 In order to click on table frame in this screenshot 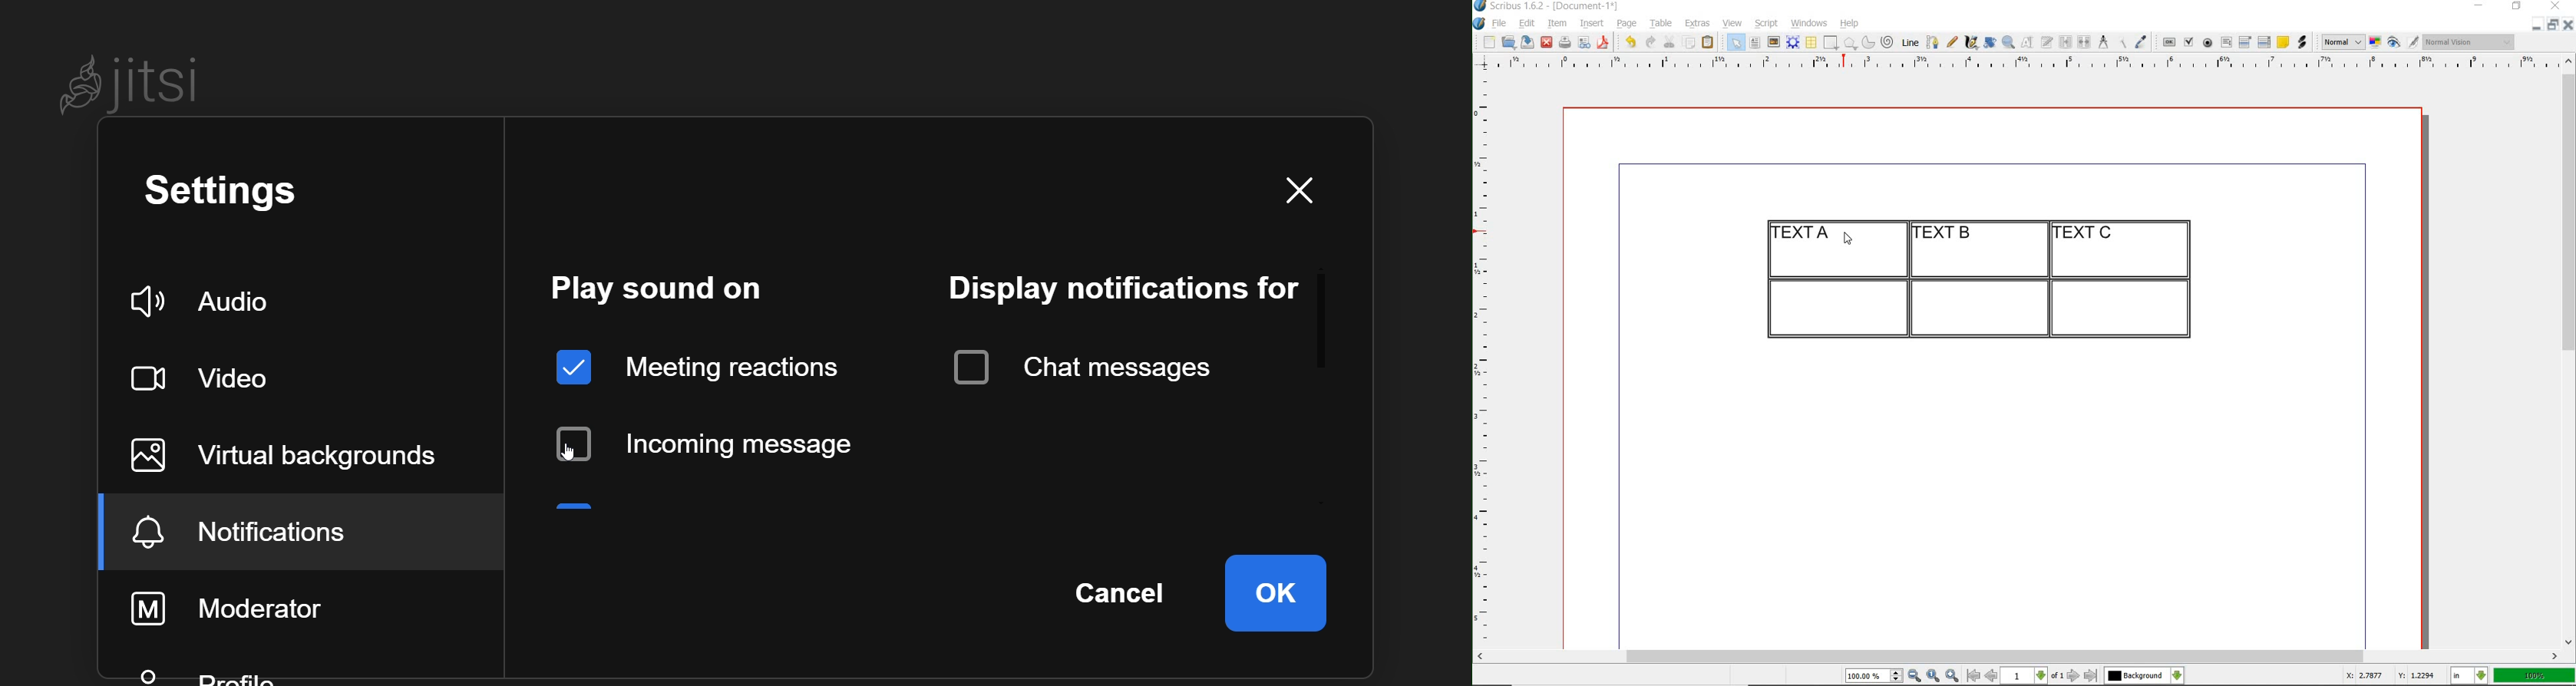, I will do `click(1978, 273)`.